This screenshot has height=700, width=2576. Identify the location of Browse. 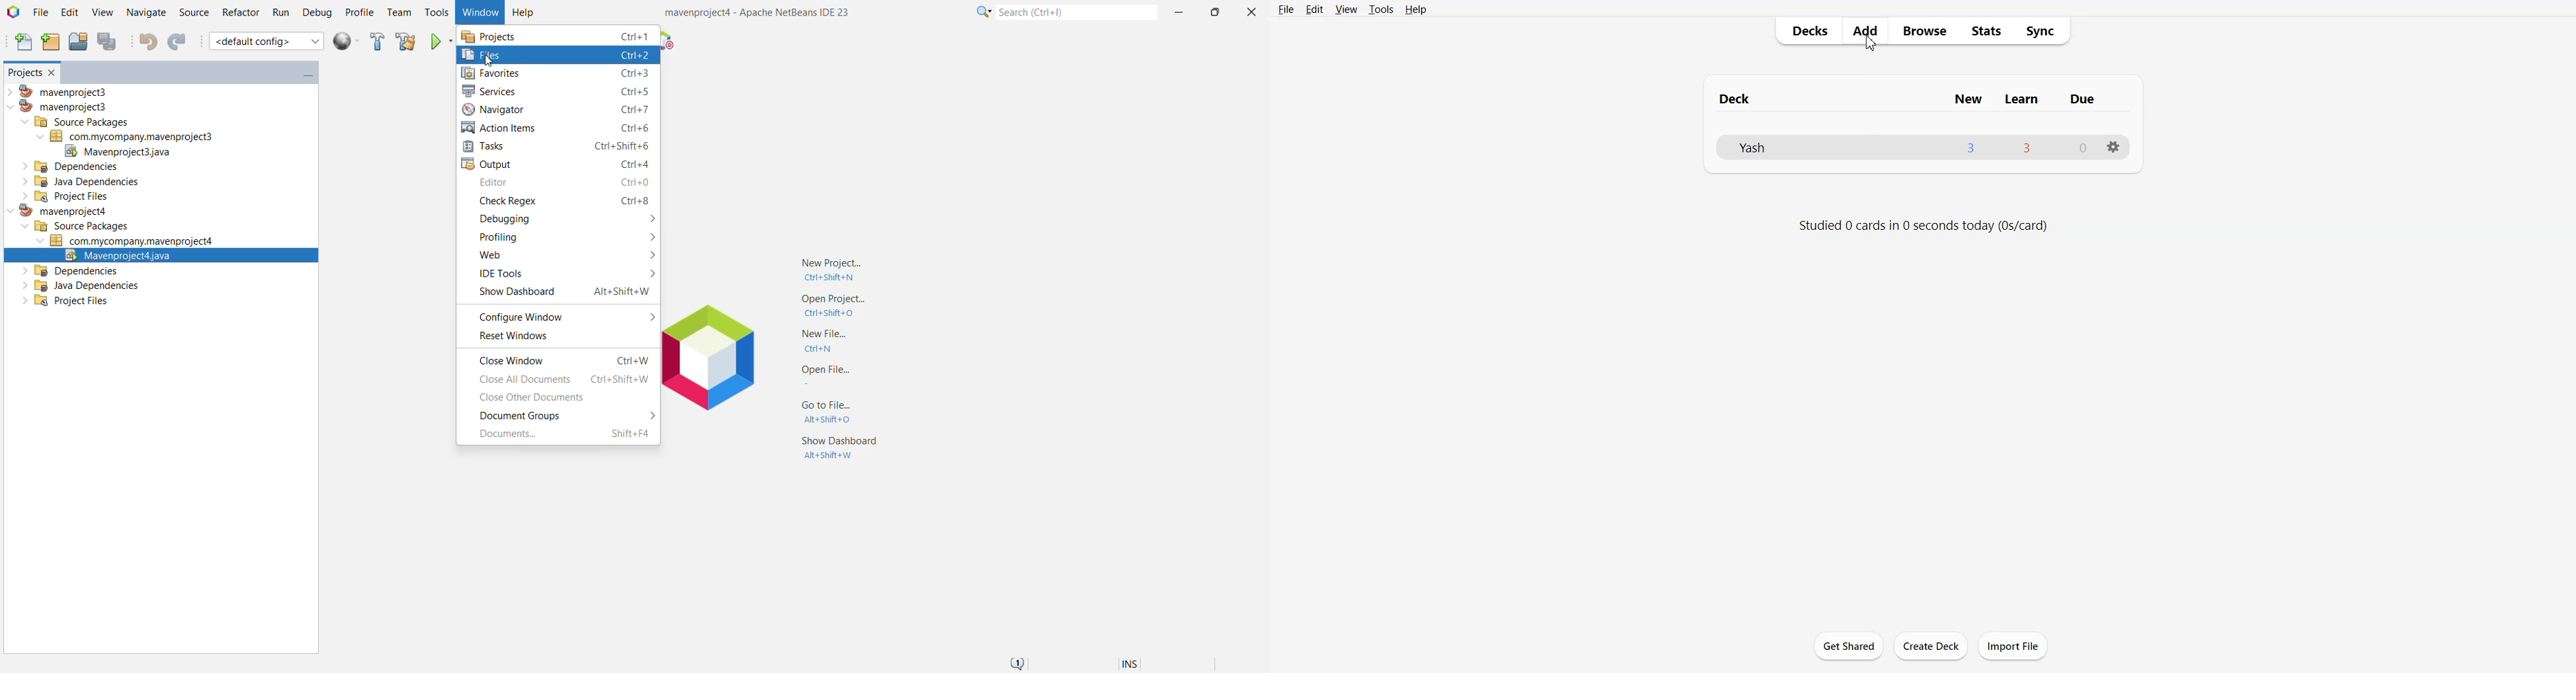
(1923, 31).